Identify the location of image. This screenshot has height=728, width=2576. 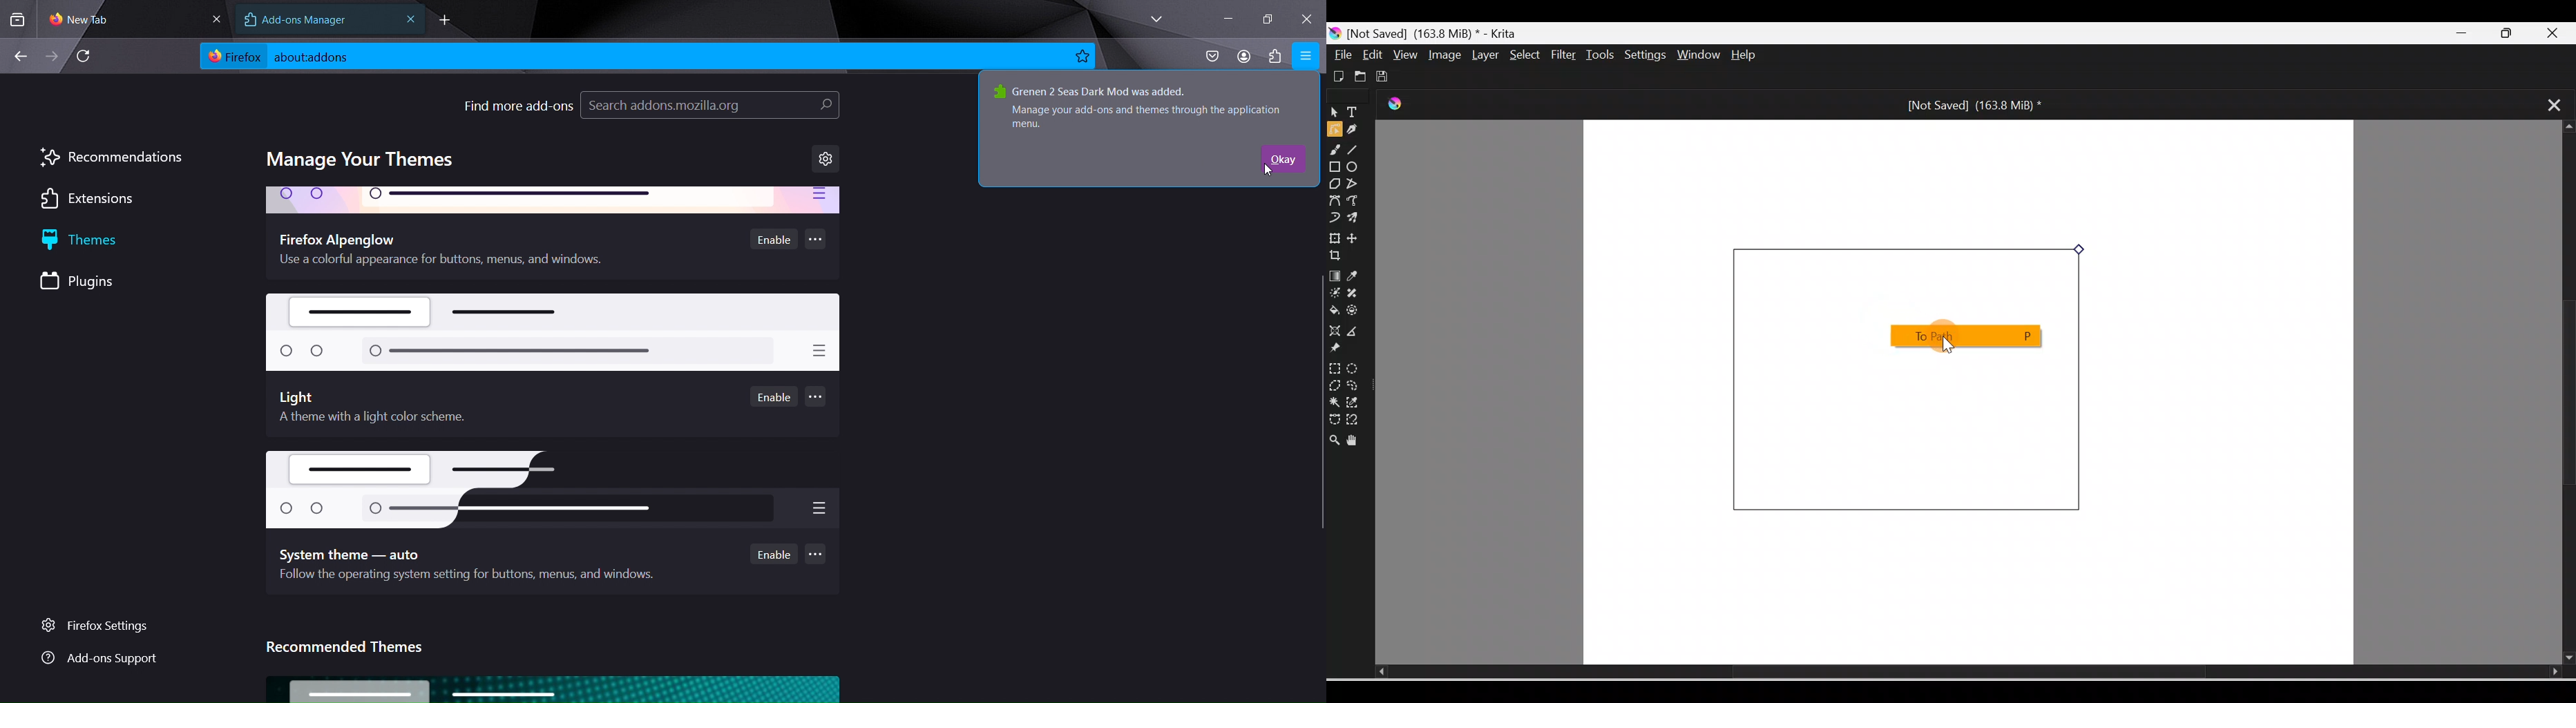
(553, 687).